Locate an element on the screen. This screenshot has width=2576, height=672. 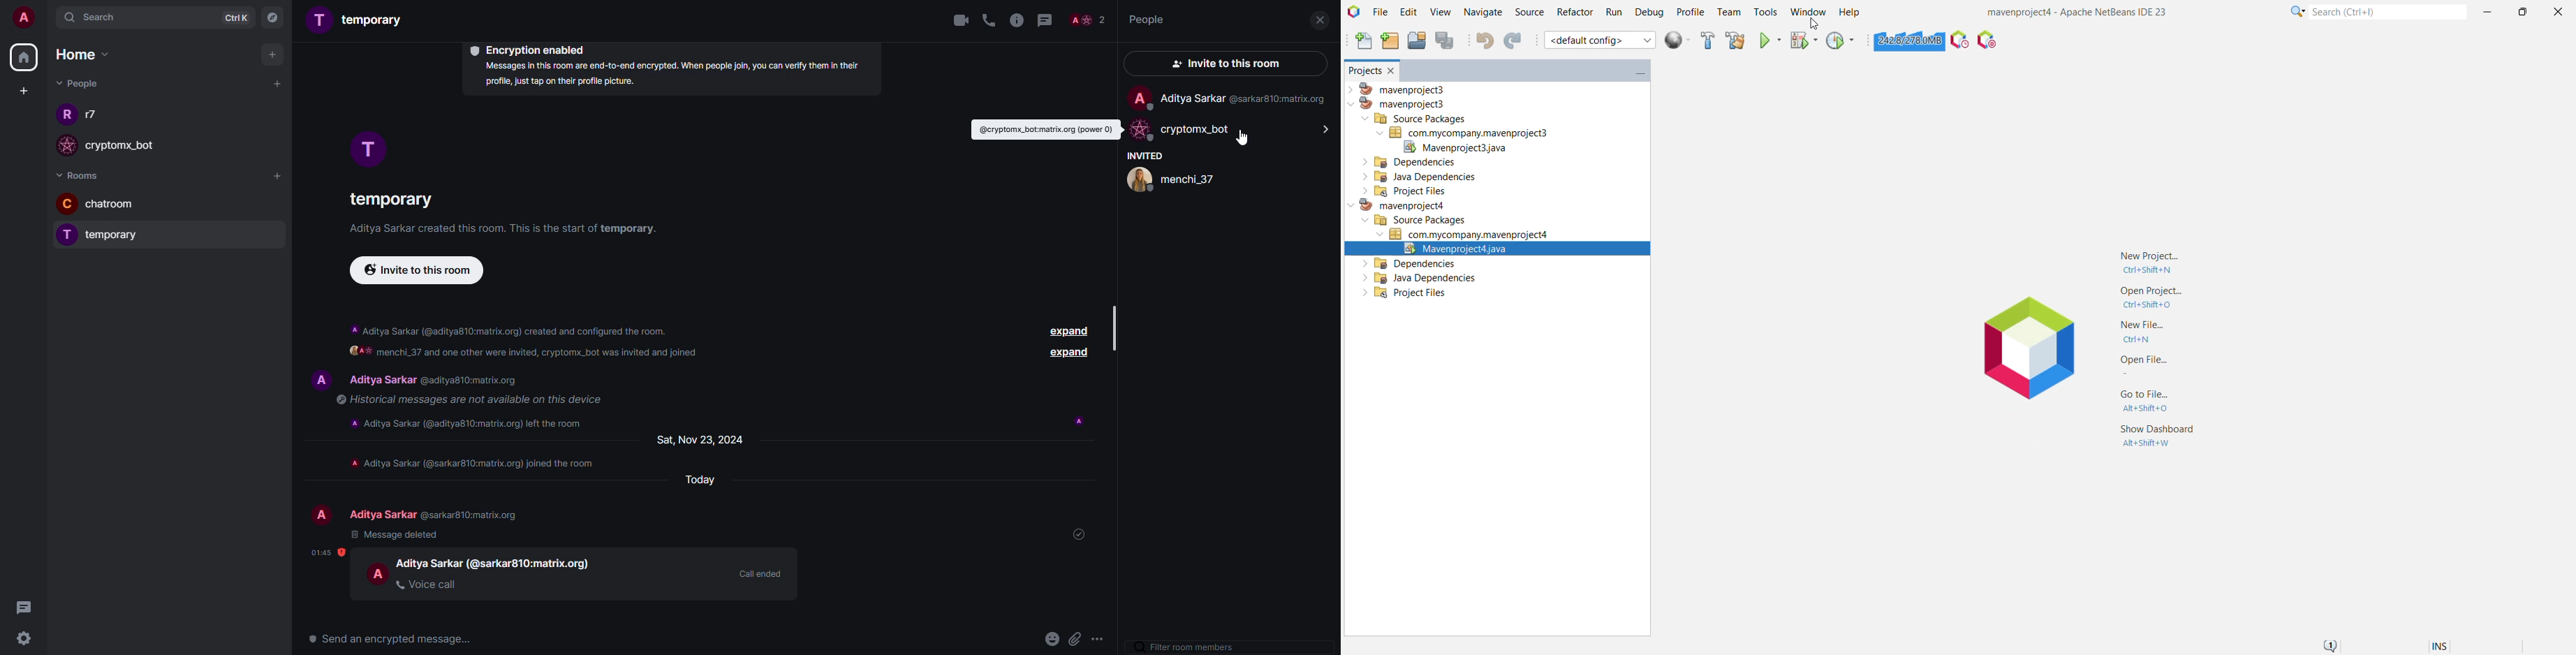
day is located at coordinates (695, 480).